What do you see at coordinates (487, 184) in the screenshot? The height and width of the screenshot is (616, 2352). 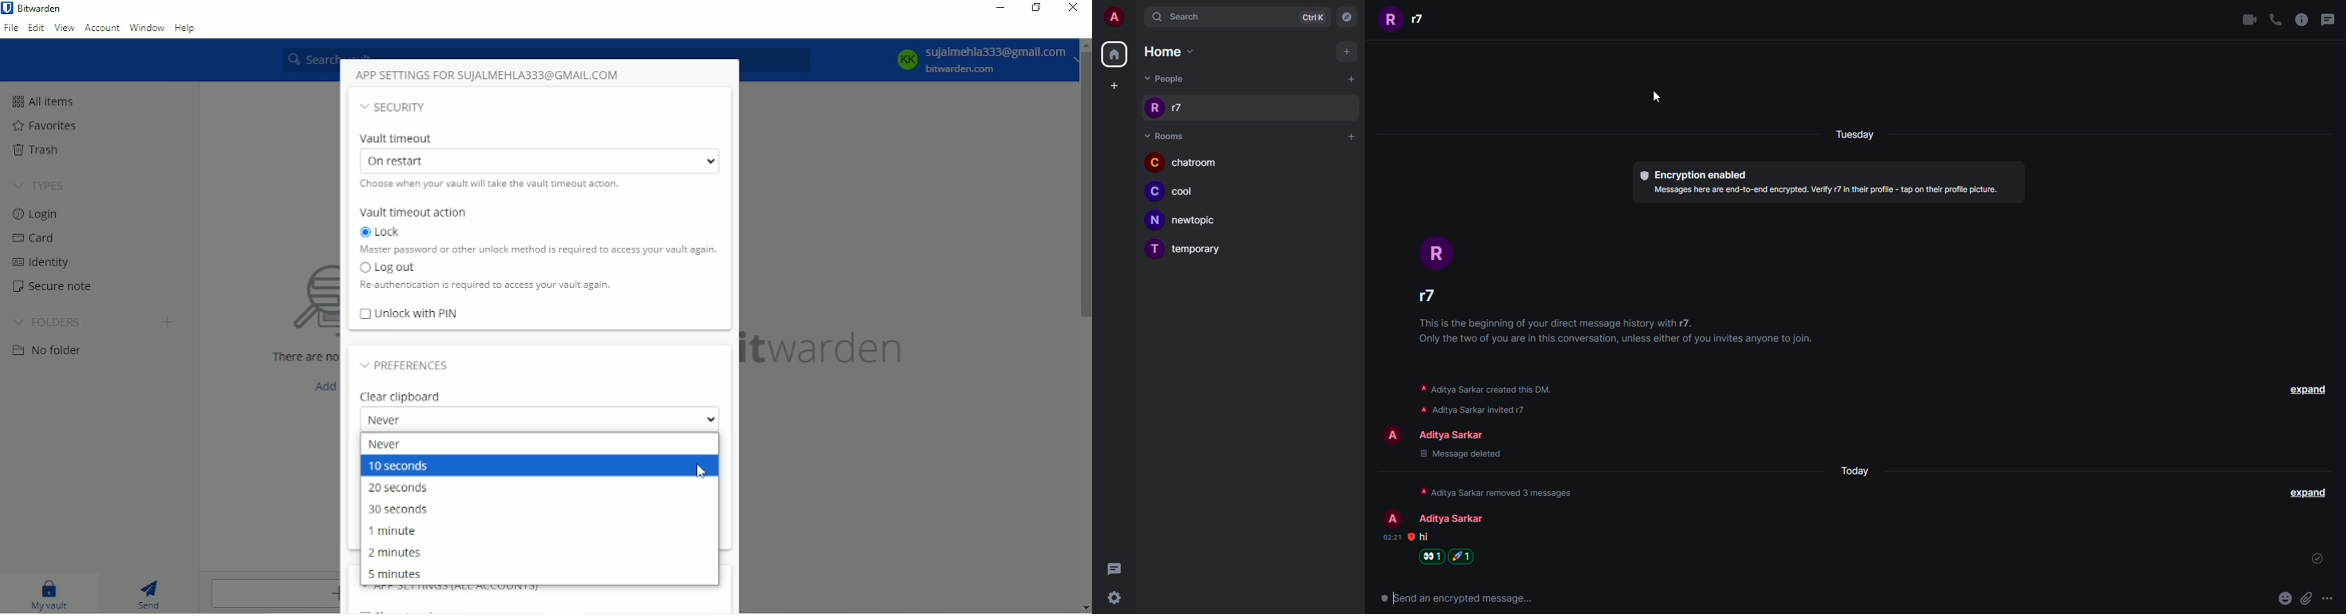 I see ` Choose when your vault will take the vault timeout action.` at bounding box center [487, 184].